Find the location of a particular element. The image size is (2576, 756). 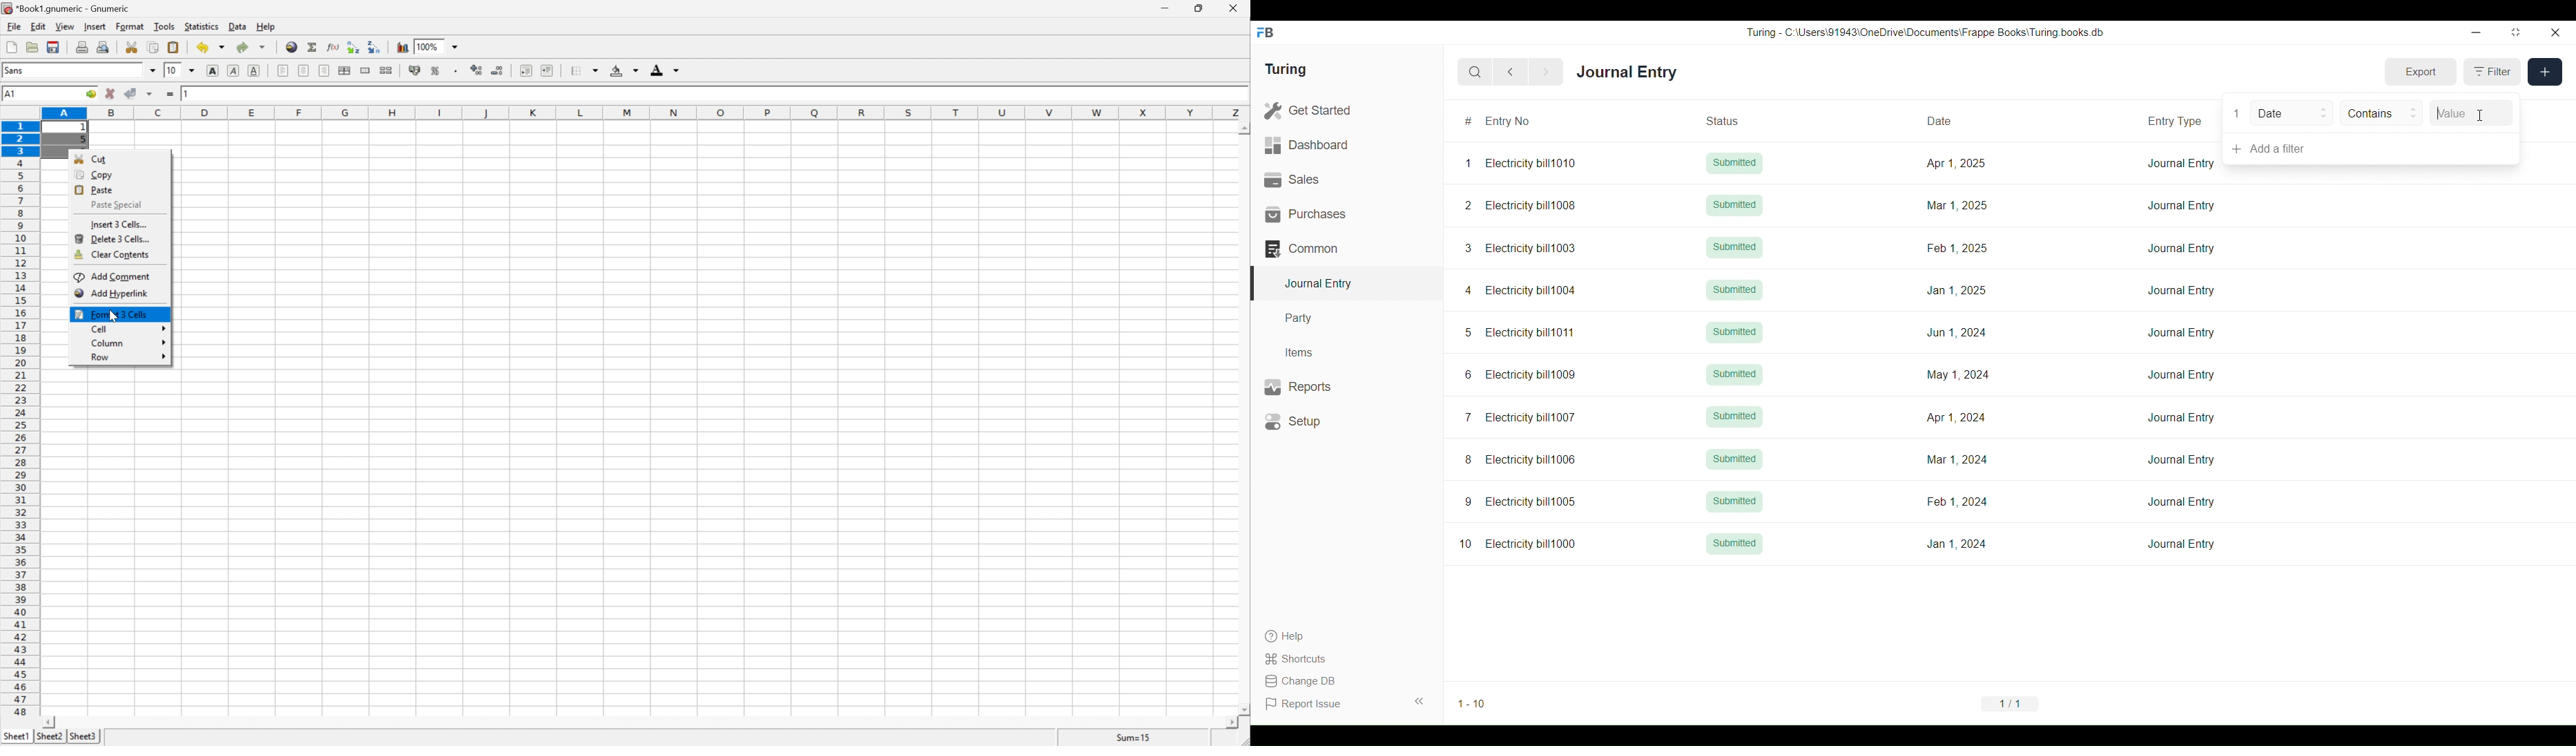

Feb 1,2024 is located at coordinates (1957, 501).